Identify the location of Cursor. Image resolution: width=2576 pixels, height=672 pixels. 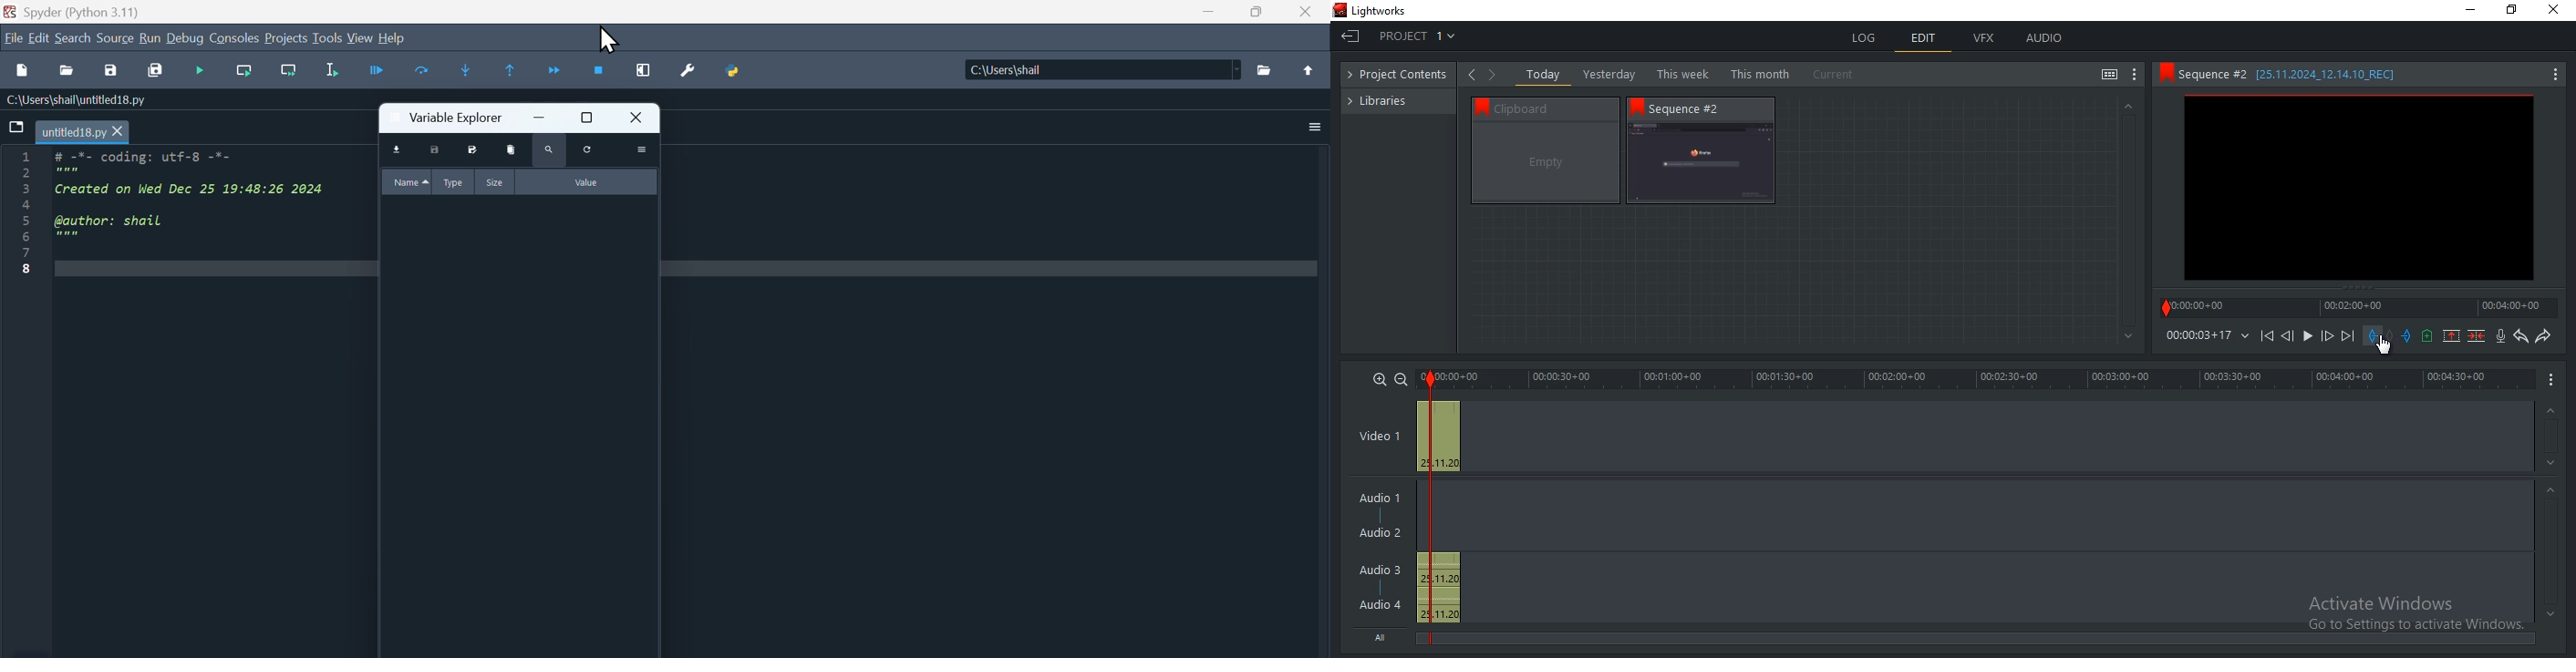
(613, 42).